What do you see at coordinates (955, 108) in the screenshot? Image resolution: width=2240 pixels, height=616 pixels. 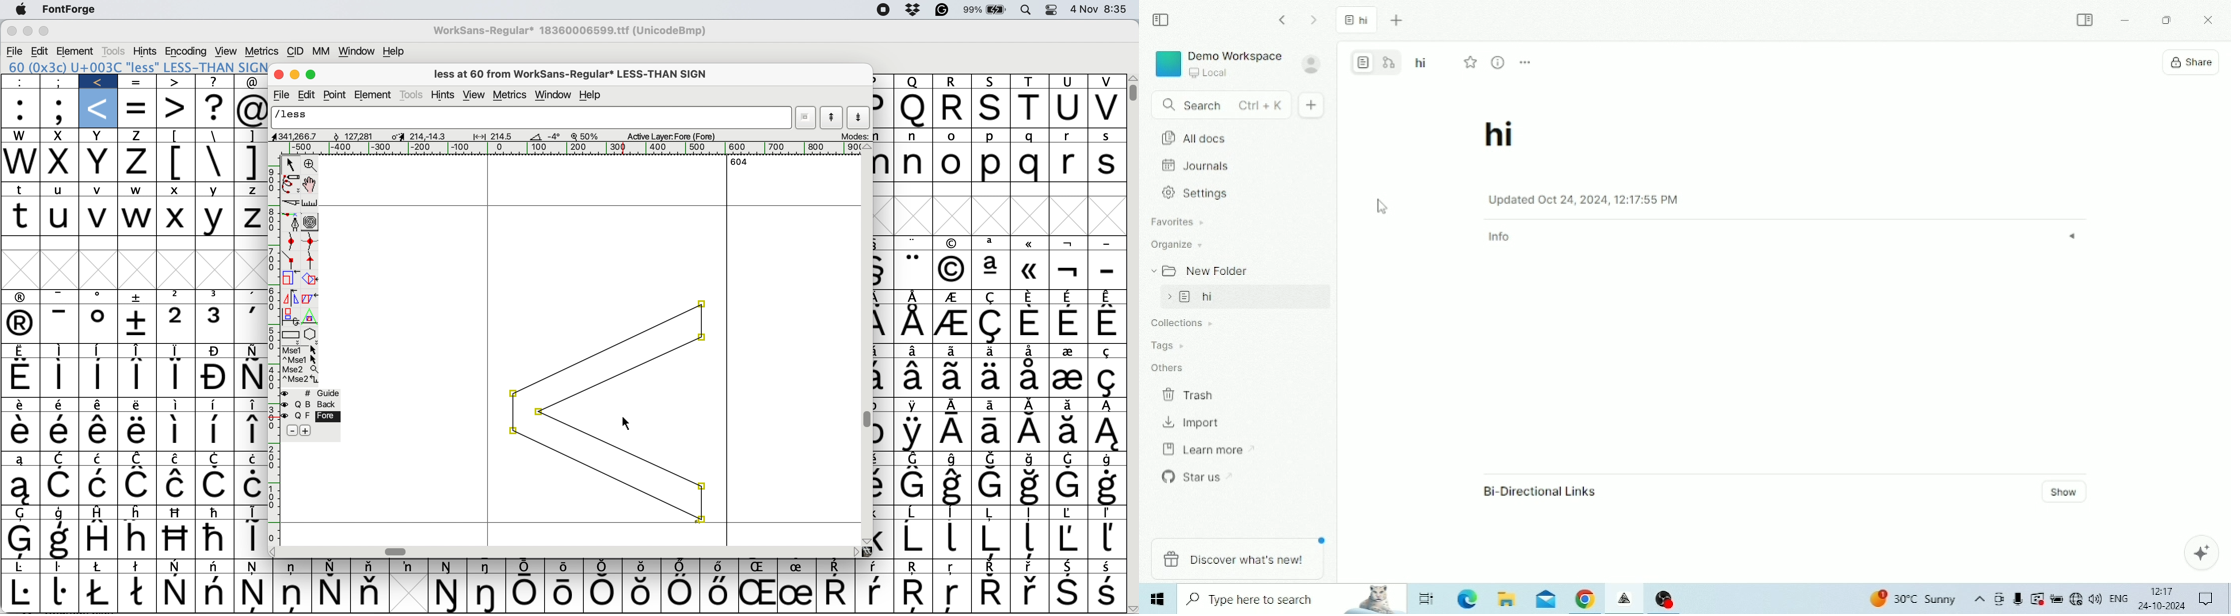 I see `r` at bounding box center [955, 108].